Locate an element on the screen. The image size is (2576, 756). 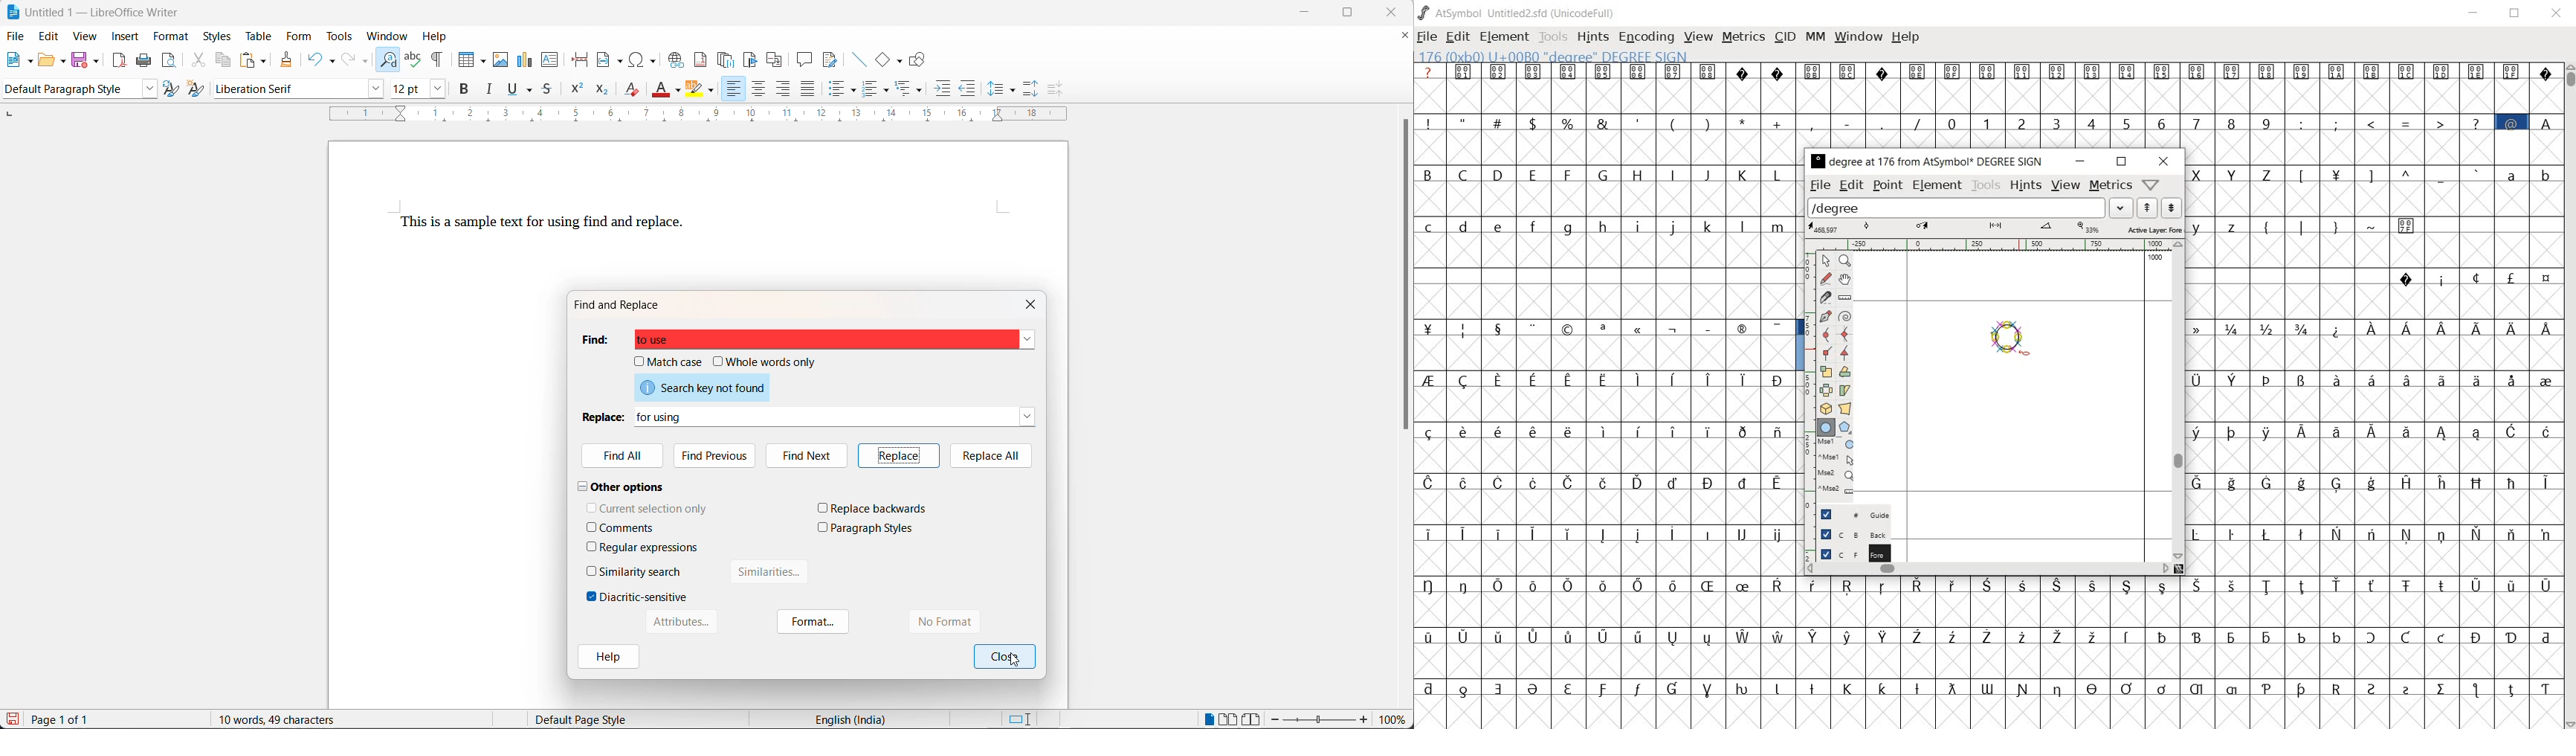
mse1 mse1 mse2 mse2 is located at coordinates (1830, 470).